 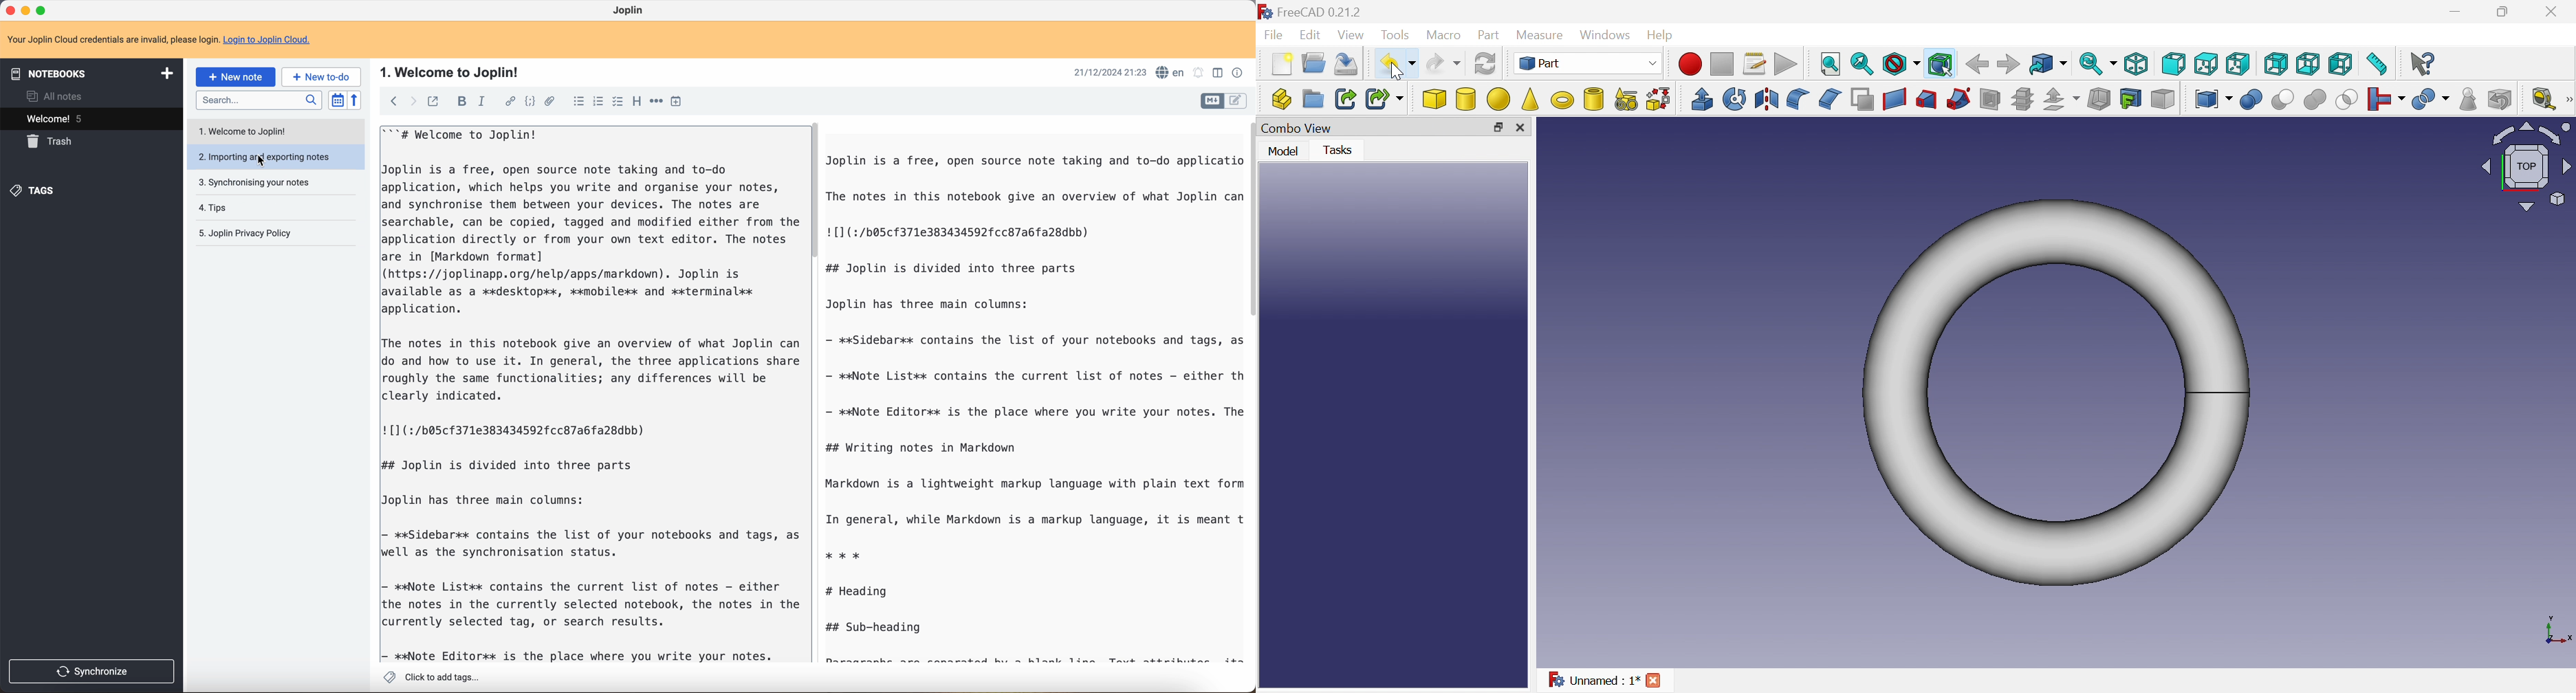 What do you see at coordinates (42, 9) in the screenshot?
I see `maximize` at bounding box center [42, 9].